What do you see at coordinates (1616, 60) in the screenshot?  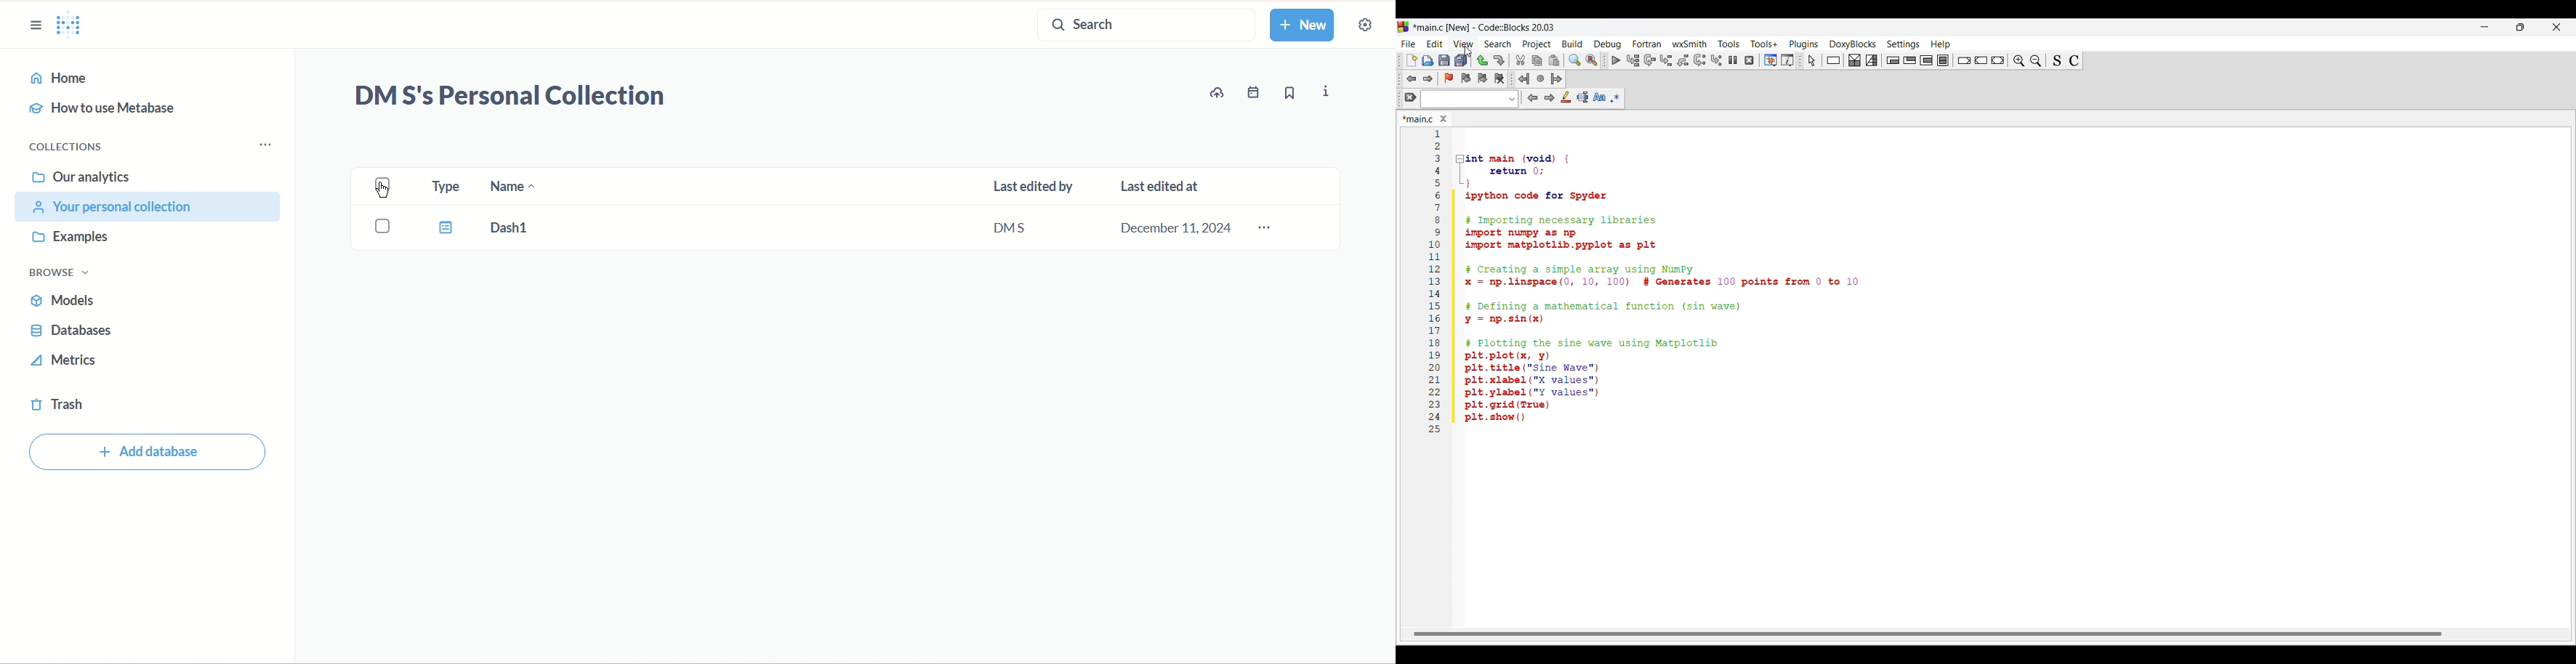 I see `Debug/Continue` at bounding box center [1616, 60].